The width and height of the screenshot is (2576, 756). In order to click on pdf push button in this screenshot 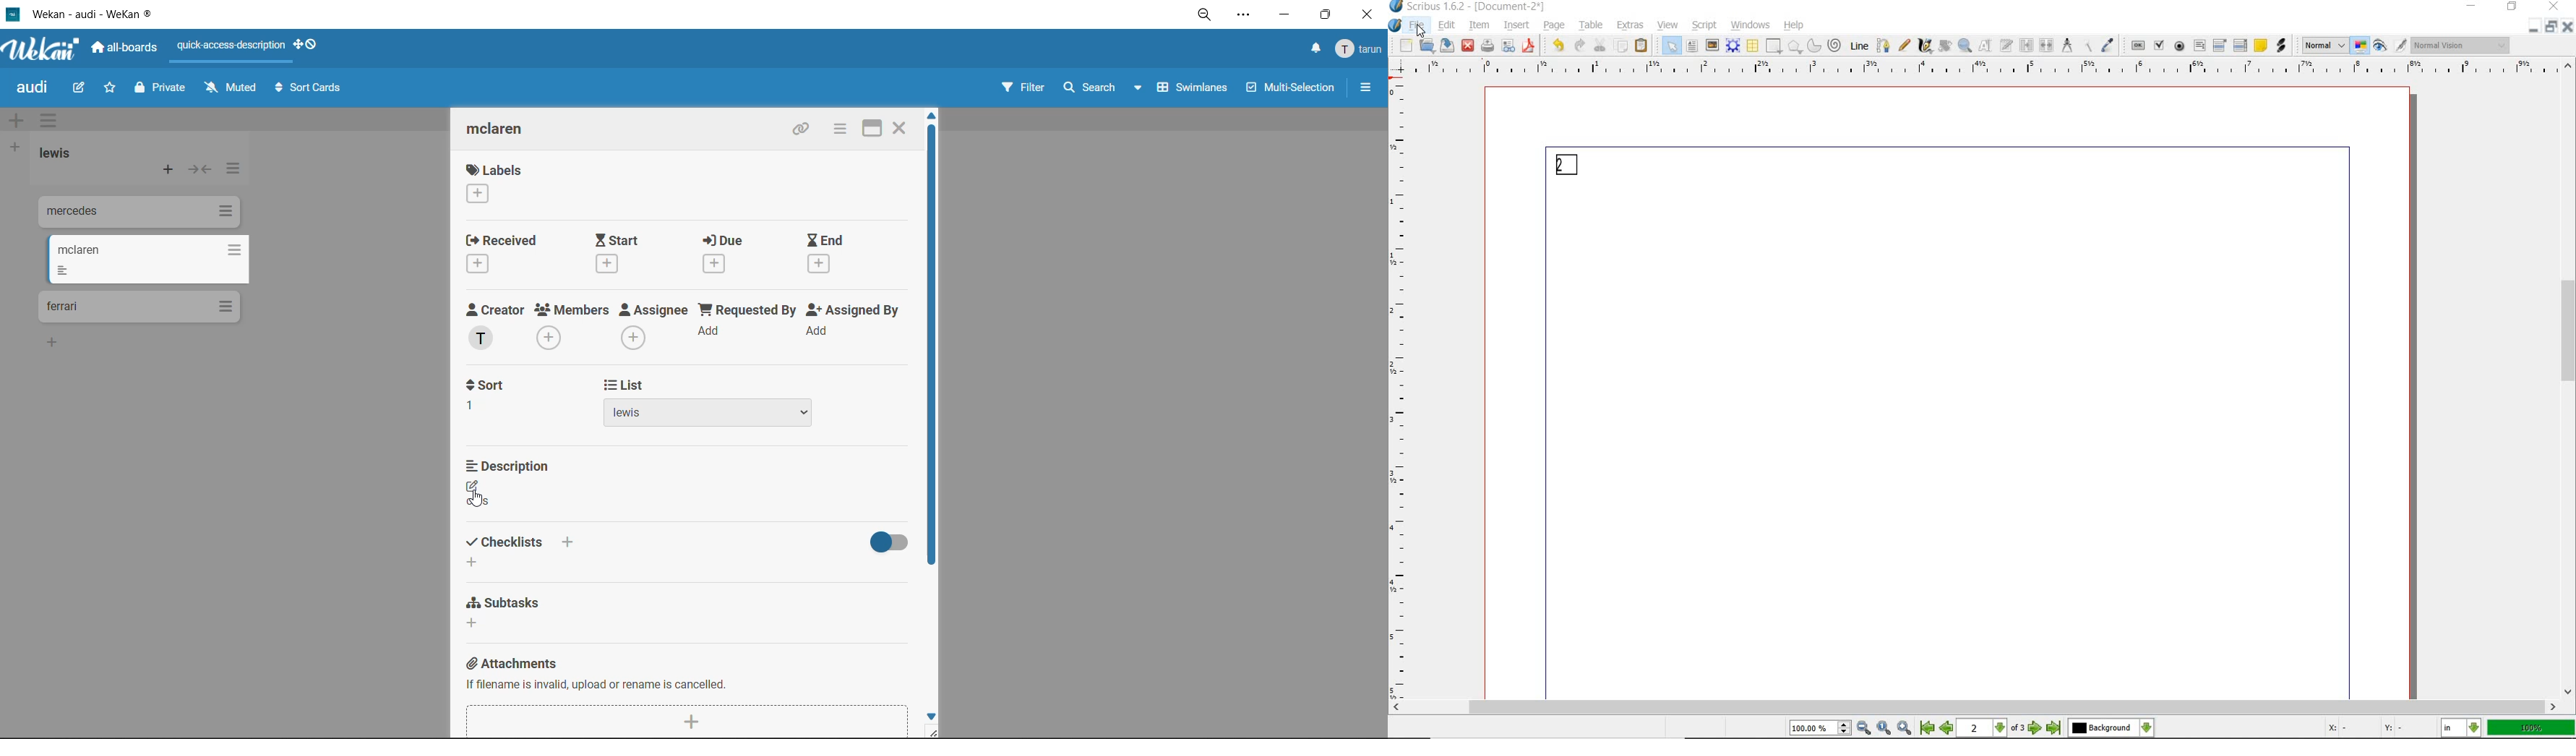, I will do `click(2139, 46)`.